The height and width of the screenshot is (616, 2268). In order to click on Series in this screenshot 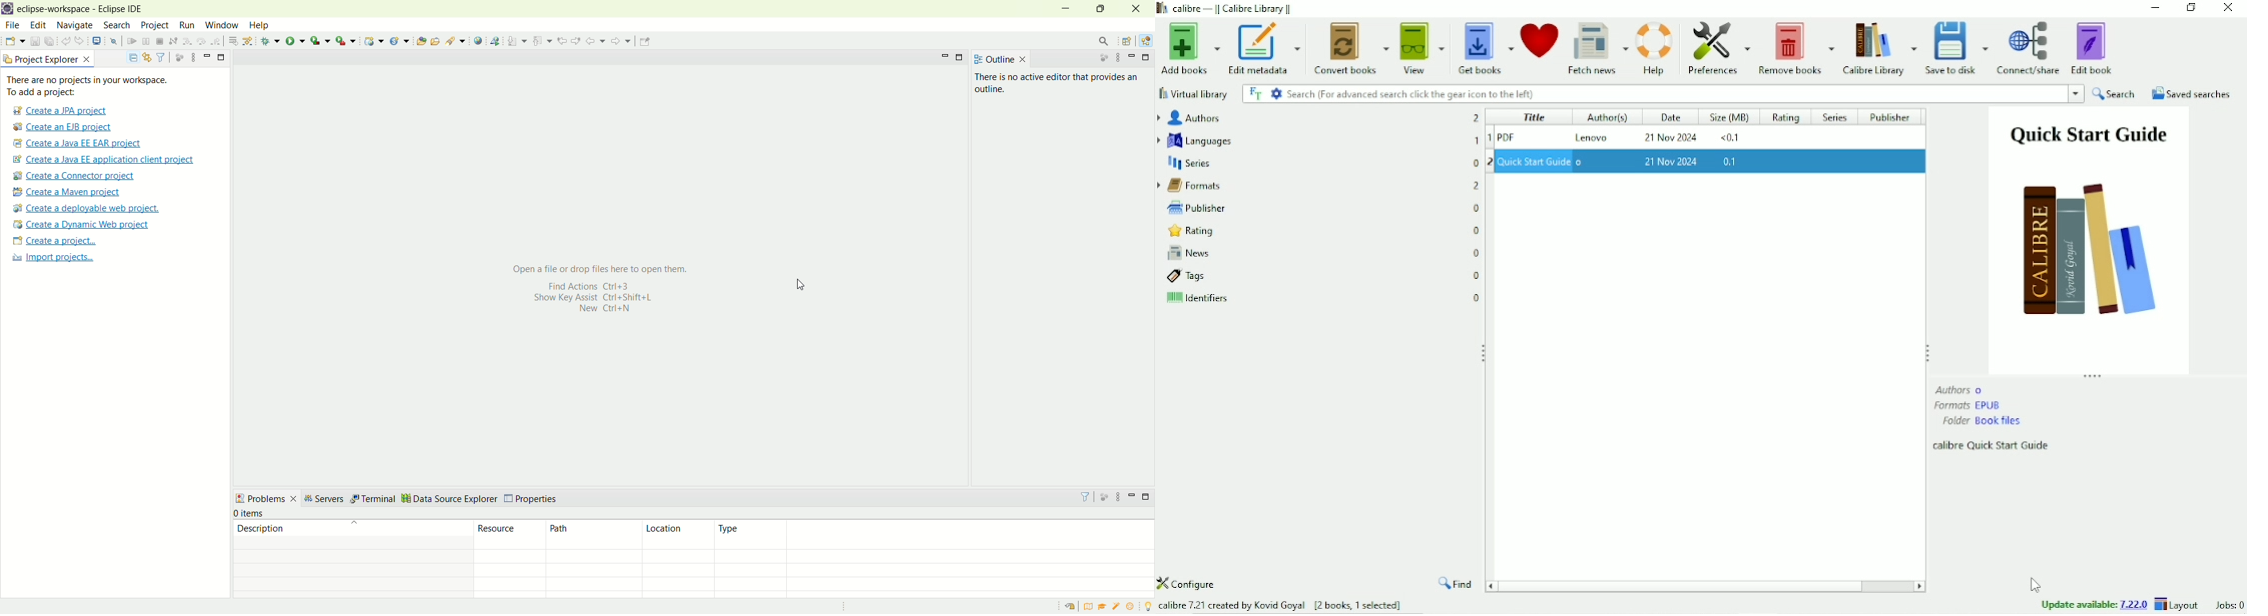, I will do `click(1319, 162)`.